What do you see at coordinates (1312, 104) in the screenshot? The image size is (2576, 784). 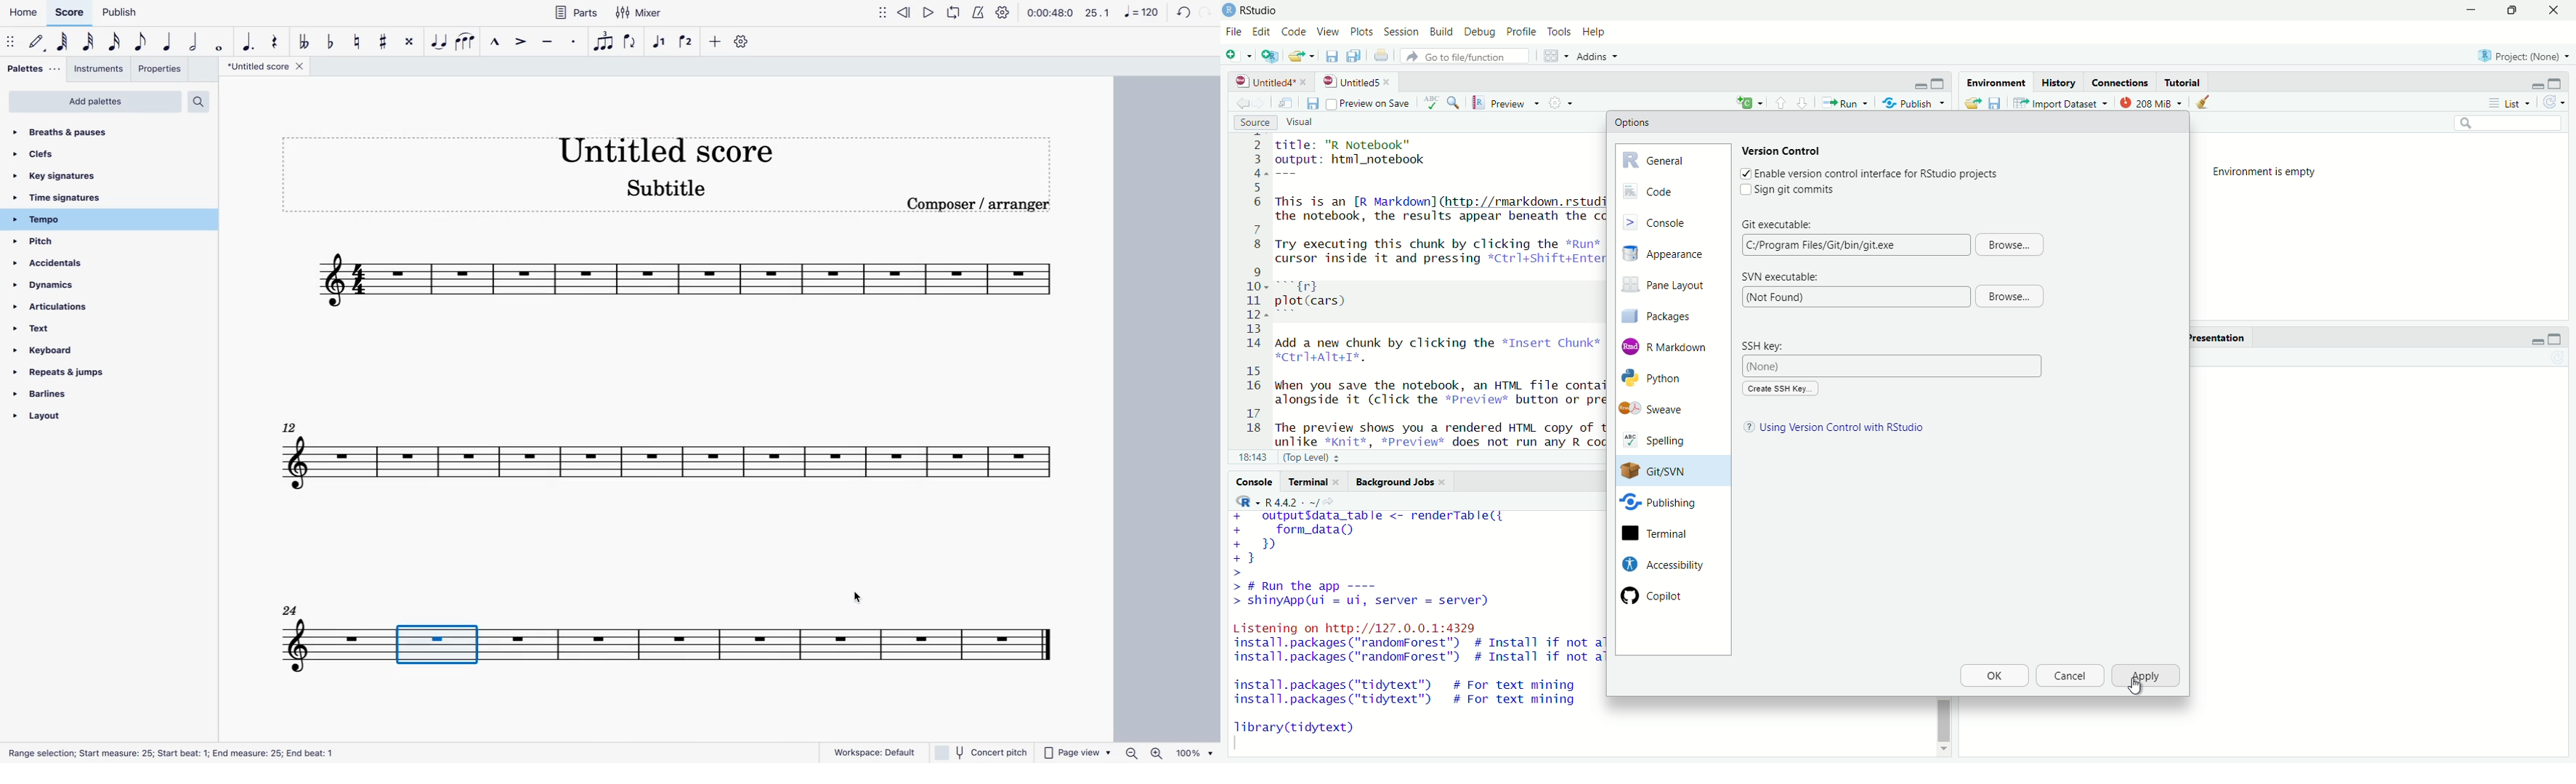 I see `save` at bounding box center [1312, 104].